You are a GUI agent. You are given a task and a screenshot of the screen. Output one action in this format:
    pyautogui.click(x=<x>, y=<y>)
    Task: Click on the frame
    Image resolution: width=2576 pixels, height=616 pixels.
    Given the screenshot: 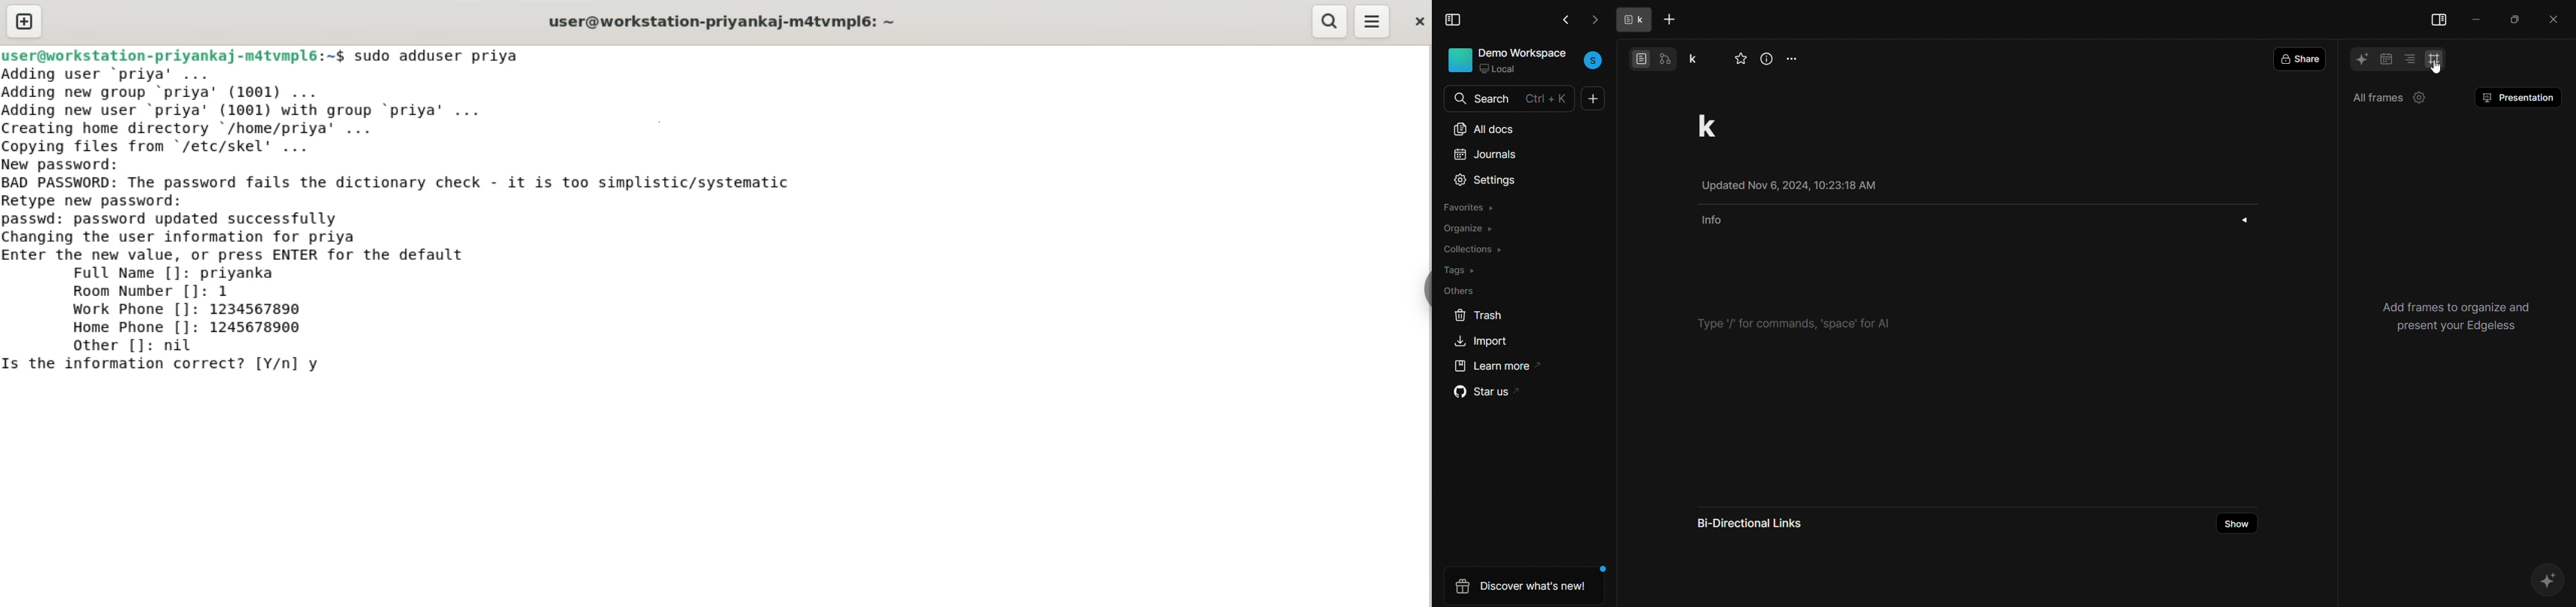 What is the action you would take?
    pyautogui.click(x=2436, y=58)
    